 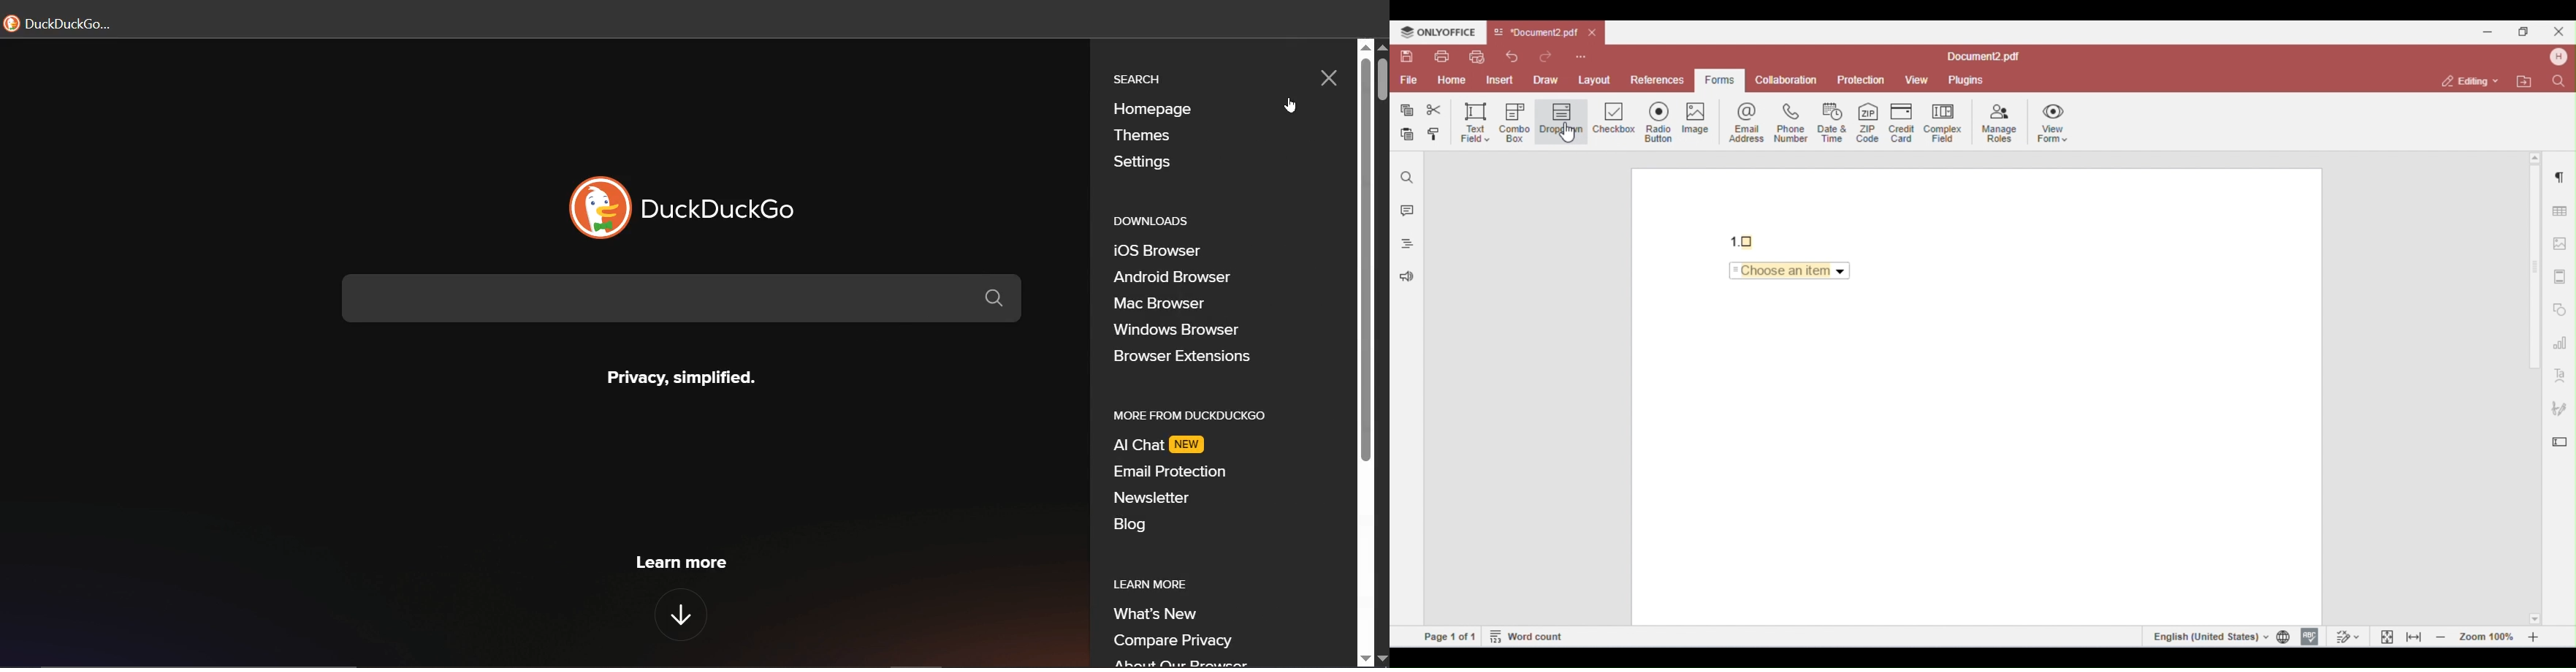 I want to click on duckduckgo, so click(x=726, y=207).